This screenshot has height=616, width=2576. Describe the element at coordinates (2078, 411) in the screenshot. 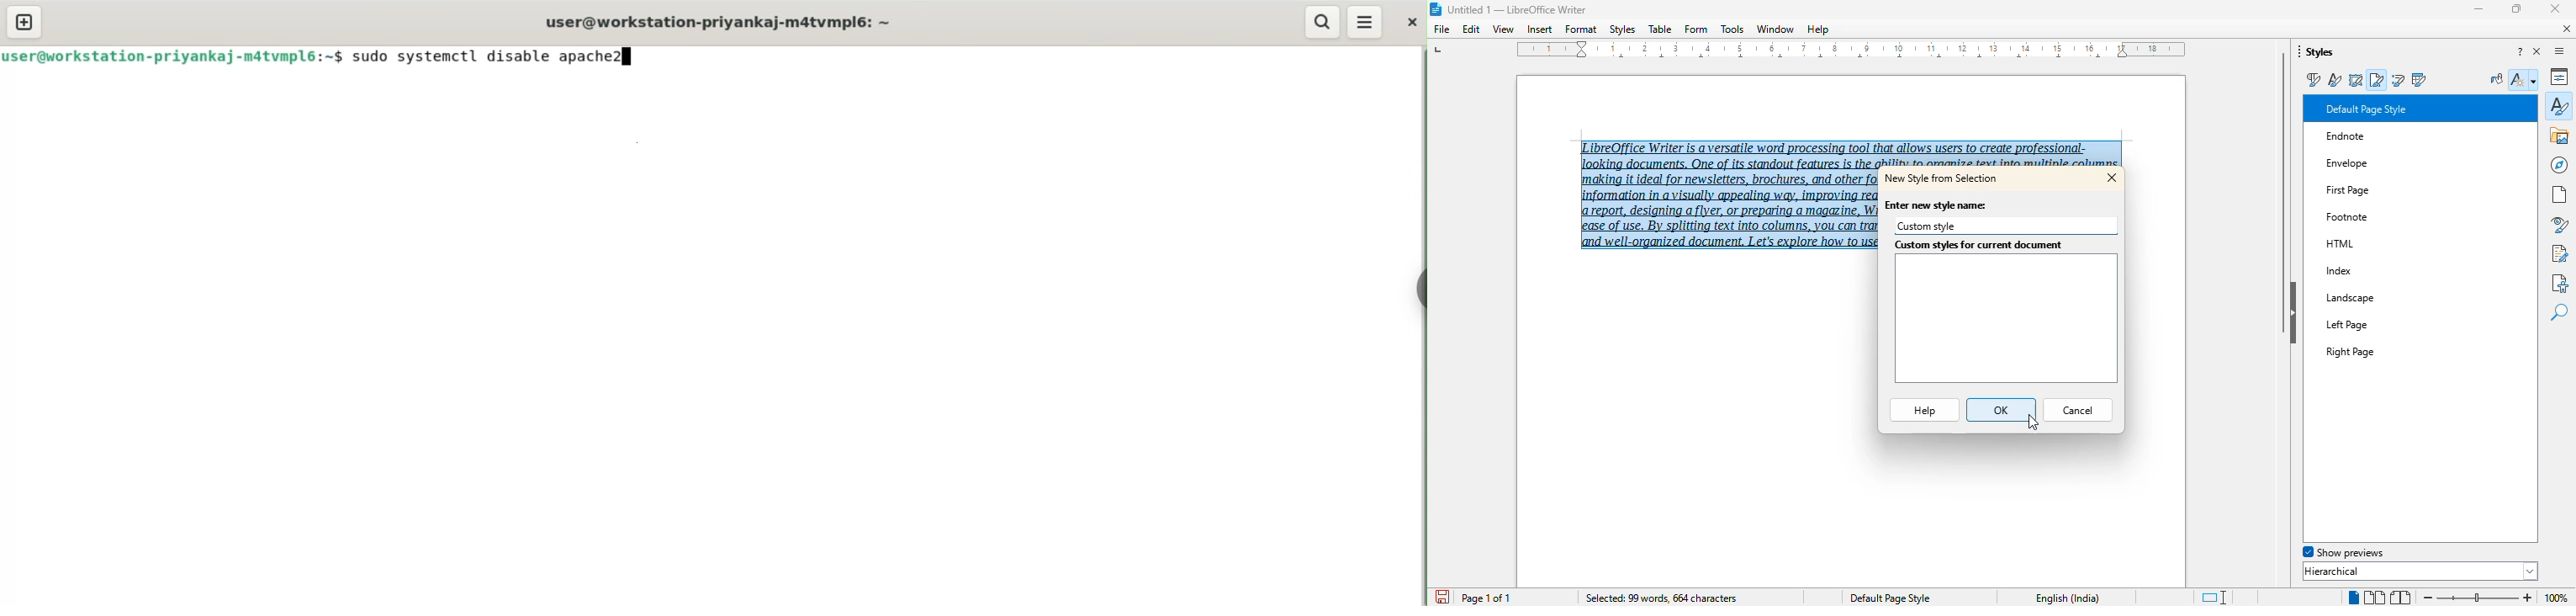

I see `cancel` at that location.